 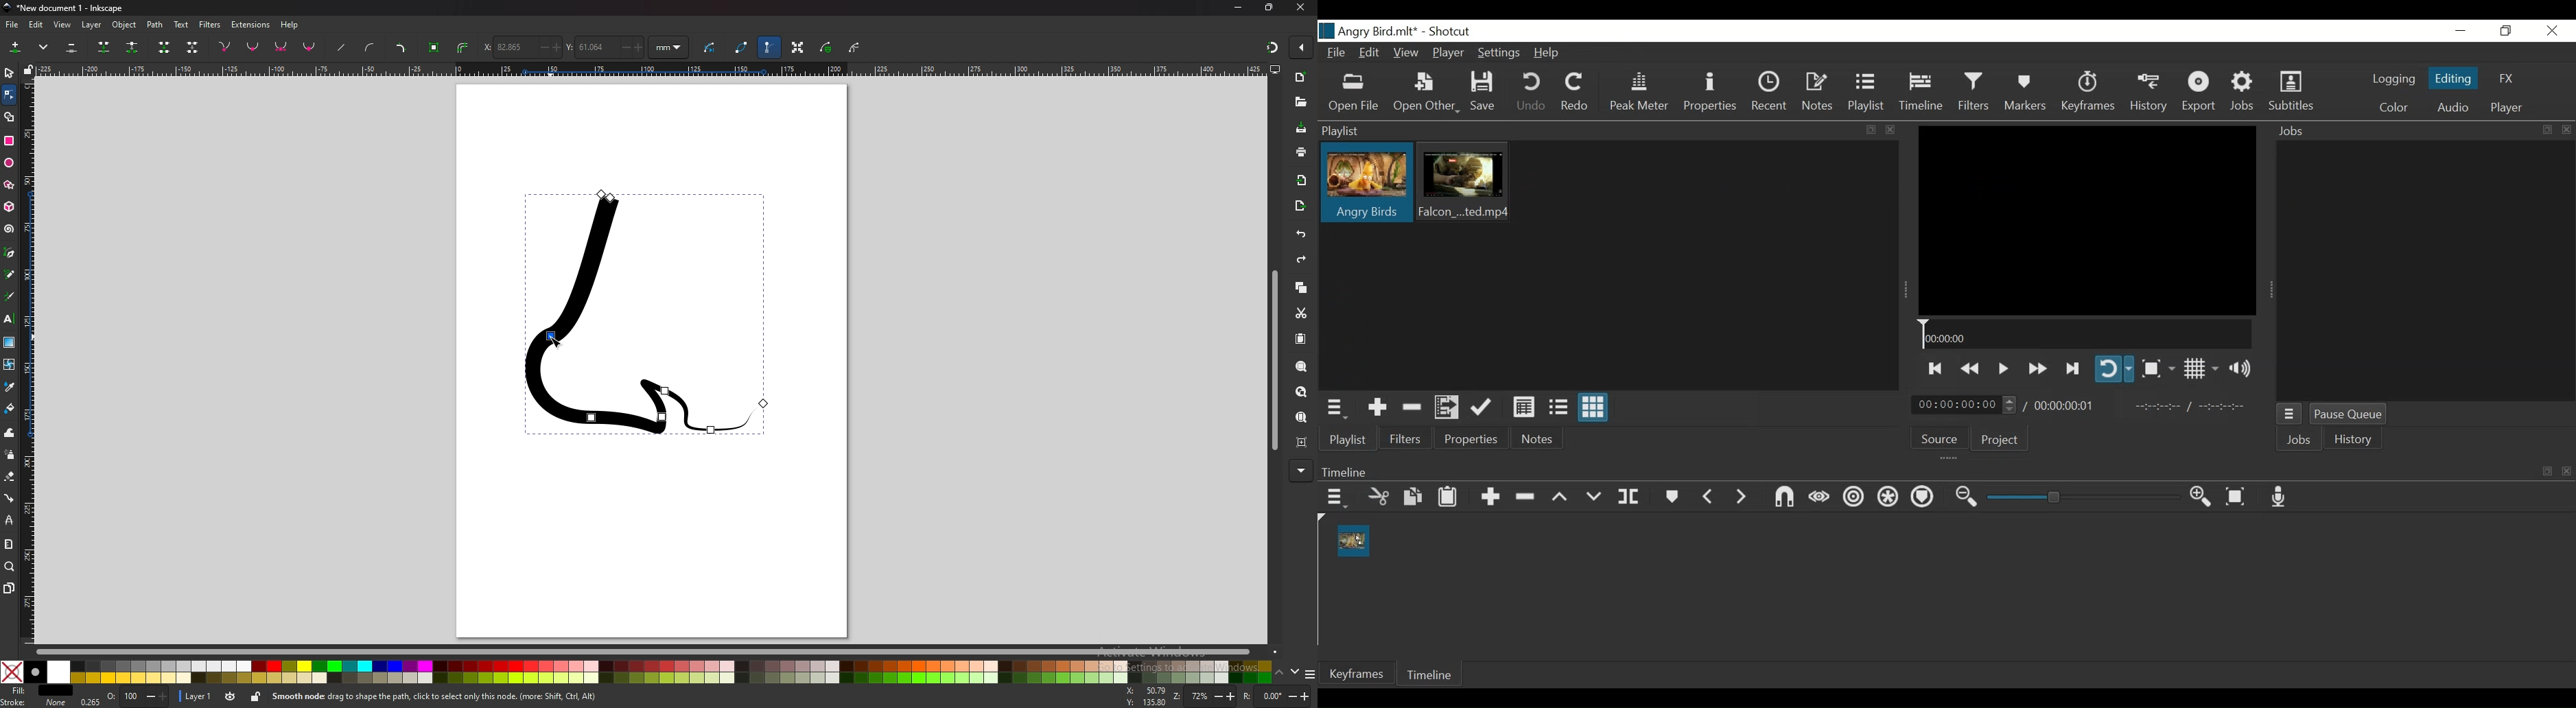 I want to click on shape builder, so click(x=10, y=117).